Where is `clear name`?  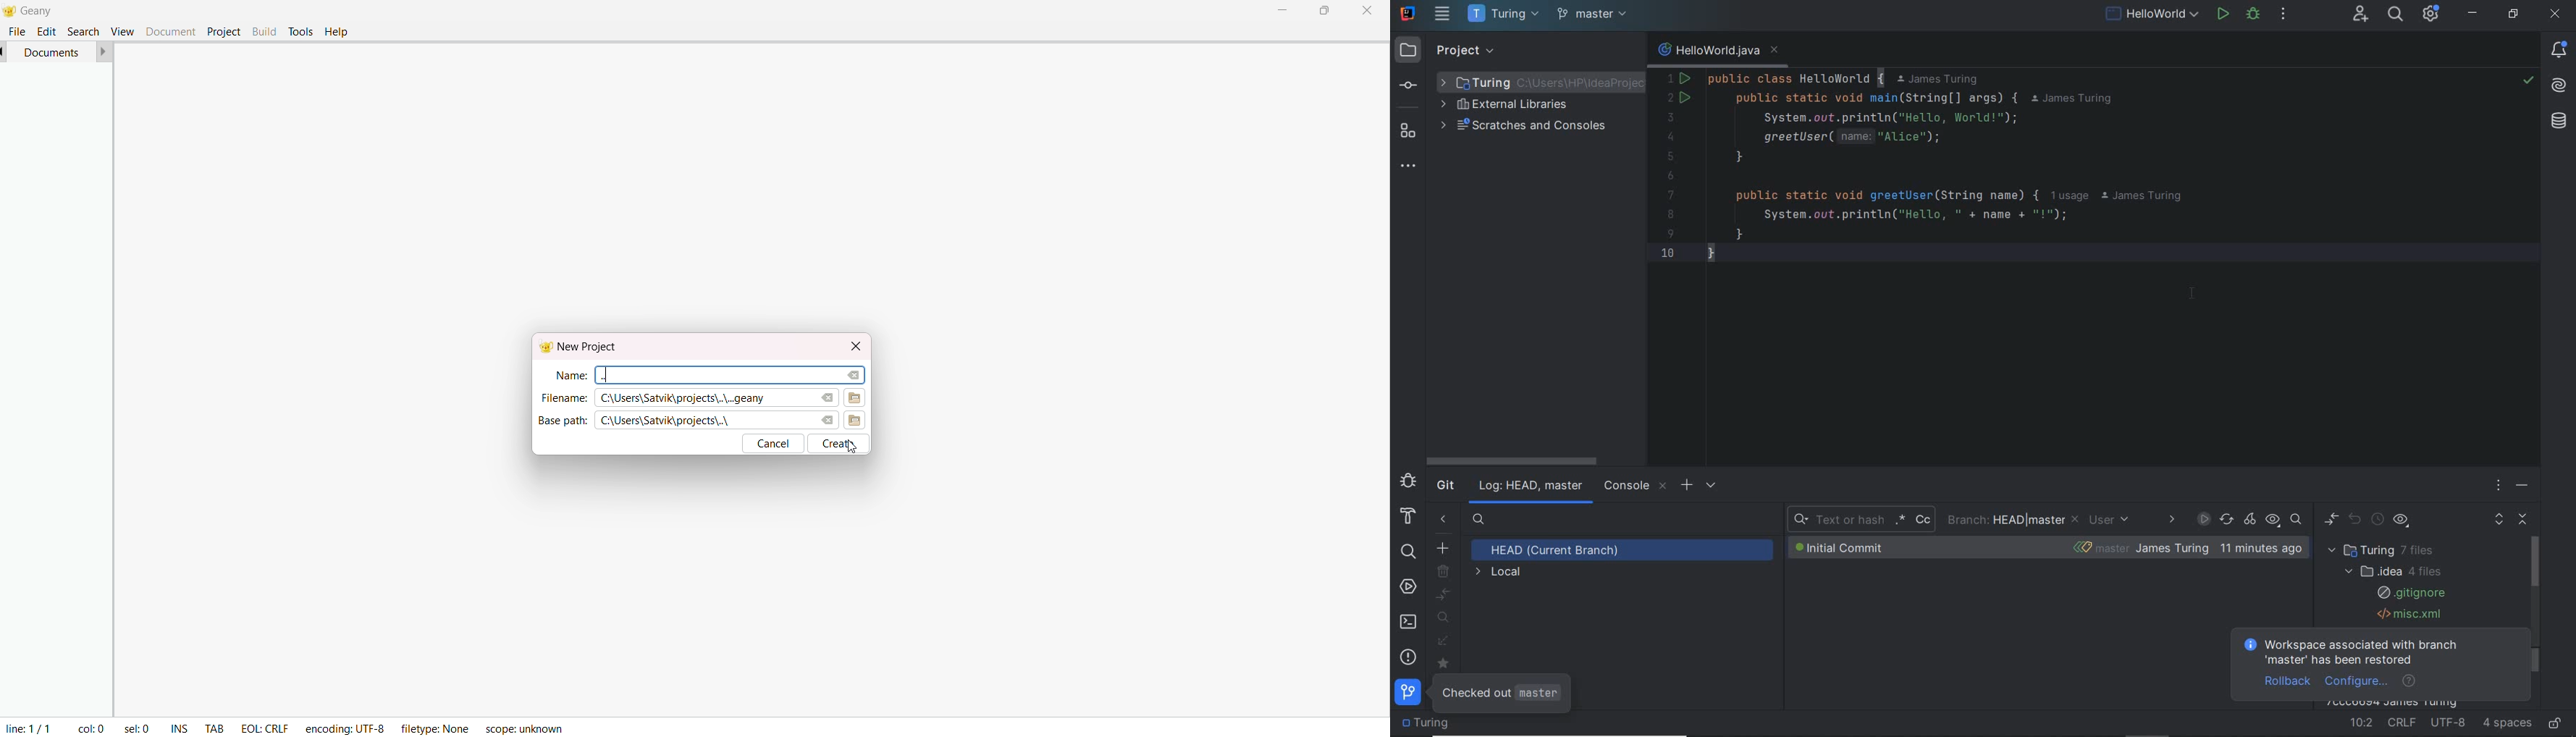 clear name is located at coordinates (854, 375).